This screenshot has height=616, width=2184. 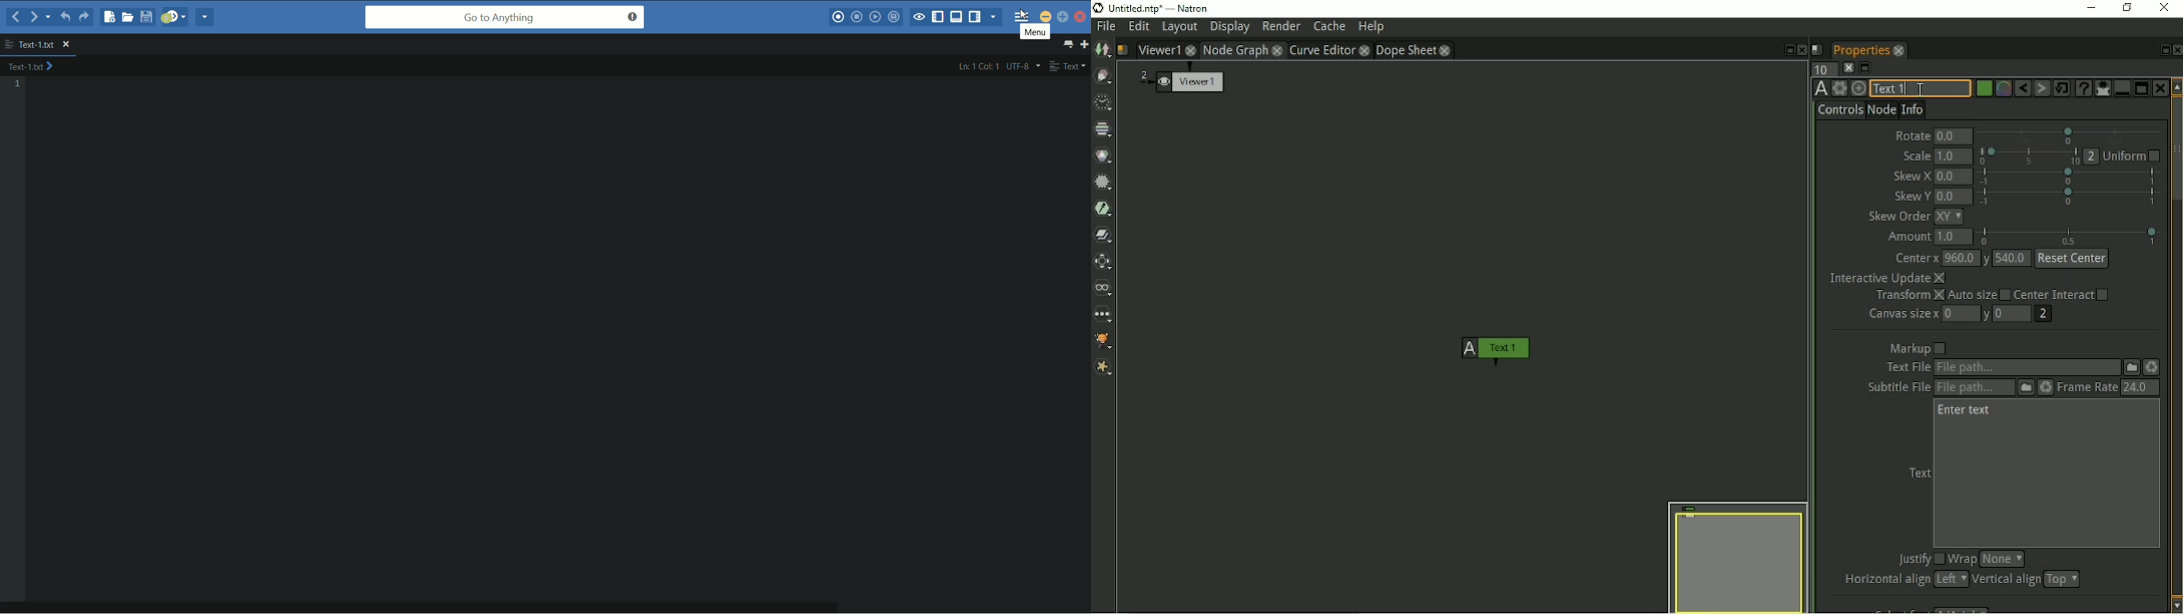 What do you see at coordinates (1817, 50) in the screenshot?
I see `Script name` at bounding box center [1817, 50].